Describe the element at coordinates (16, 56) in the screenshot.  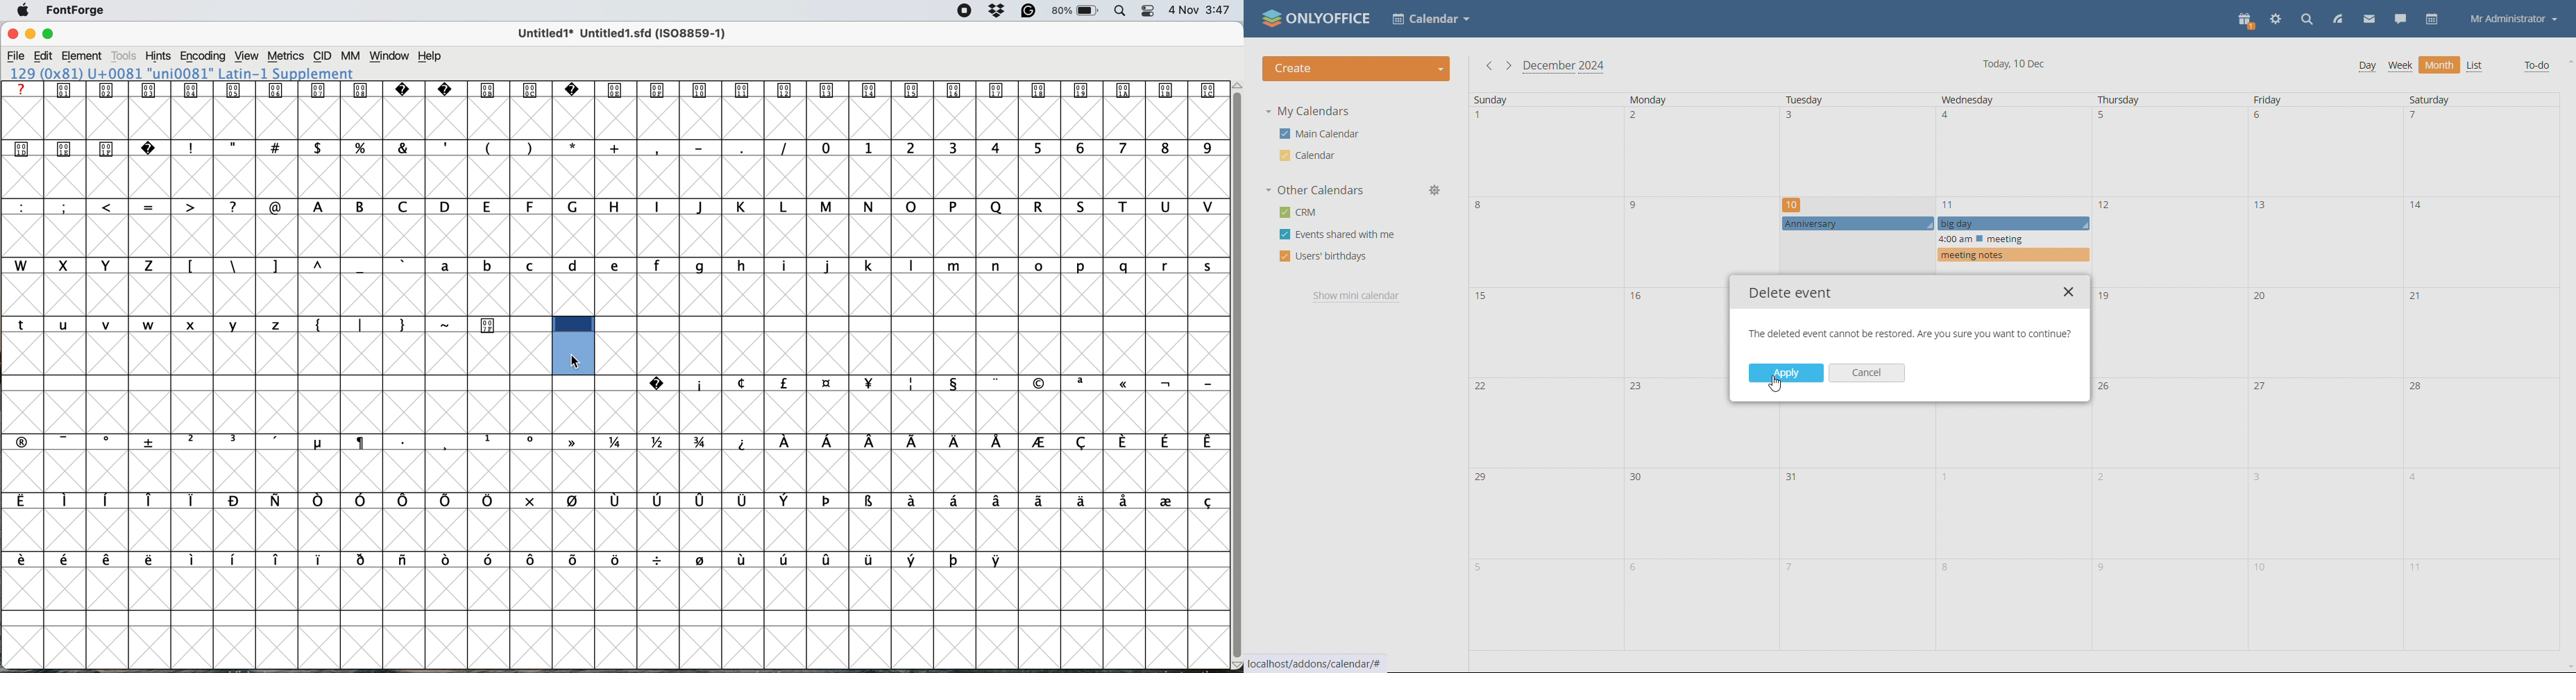
I see `File` at that location.